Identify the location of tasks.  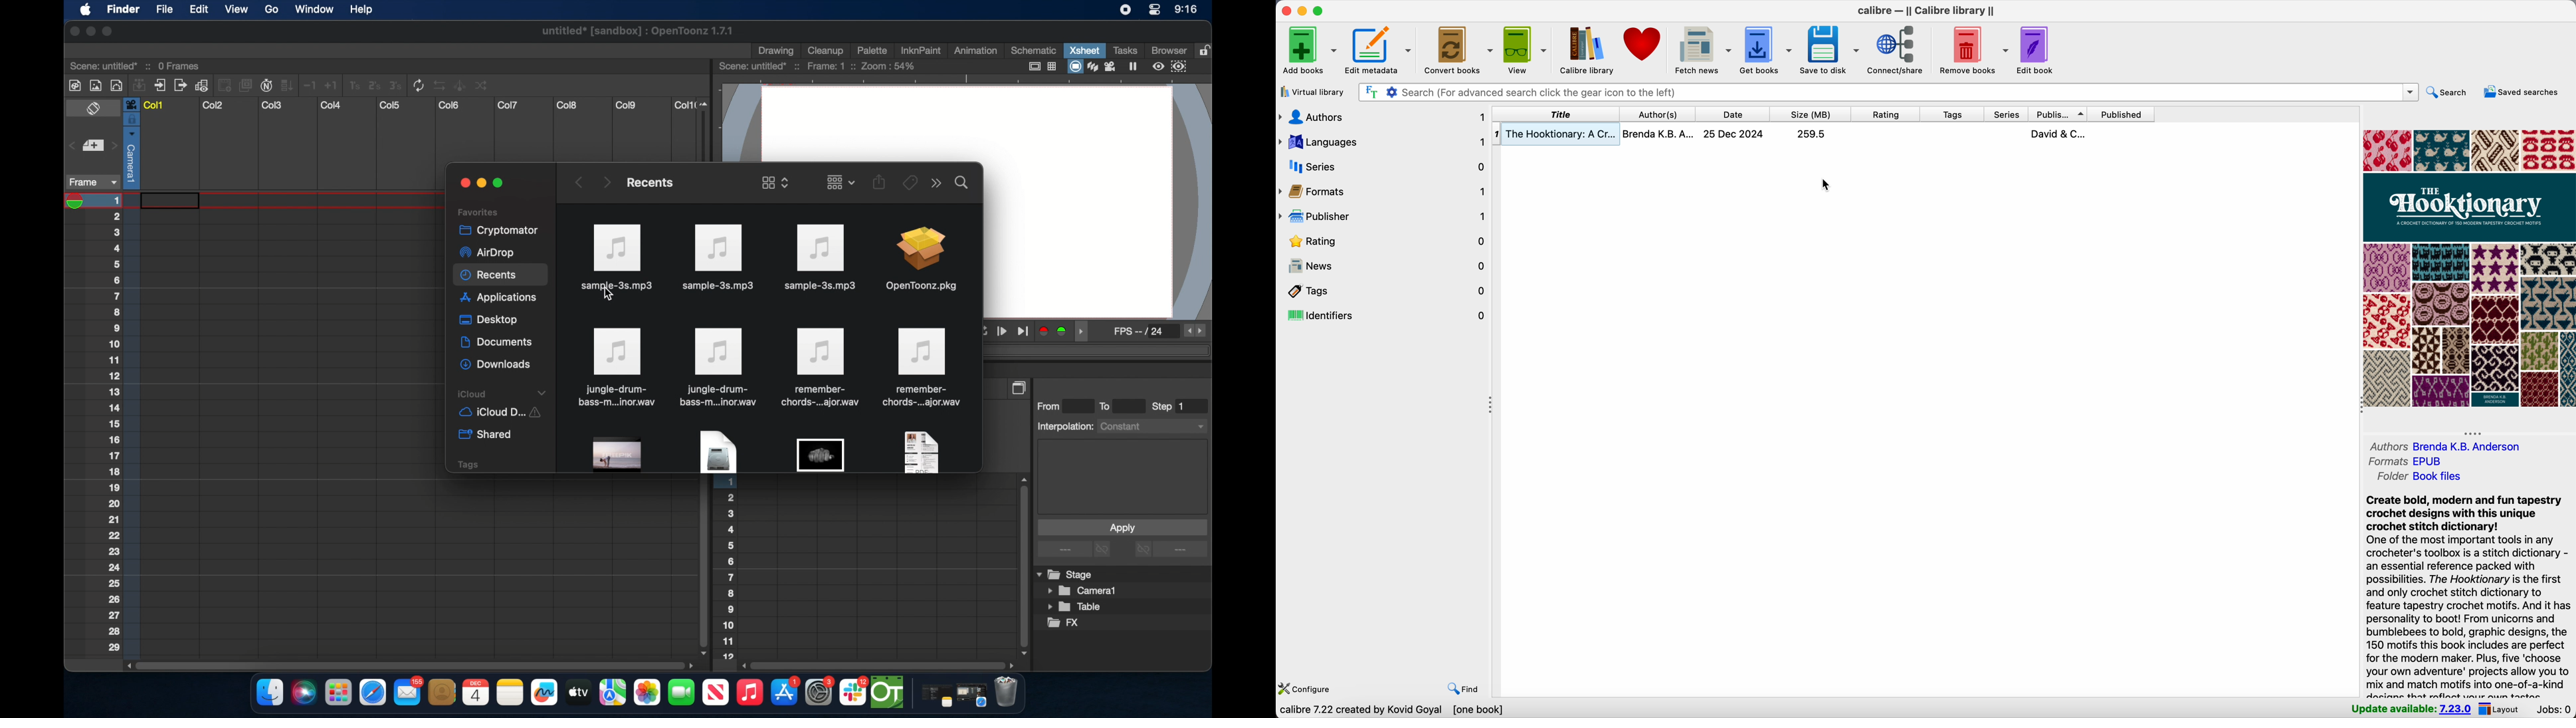
(1124, 50).